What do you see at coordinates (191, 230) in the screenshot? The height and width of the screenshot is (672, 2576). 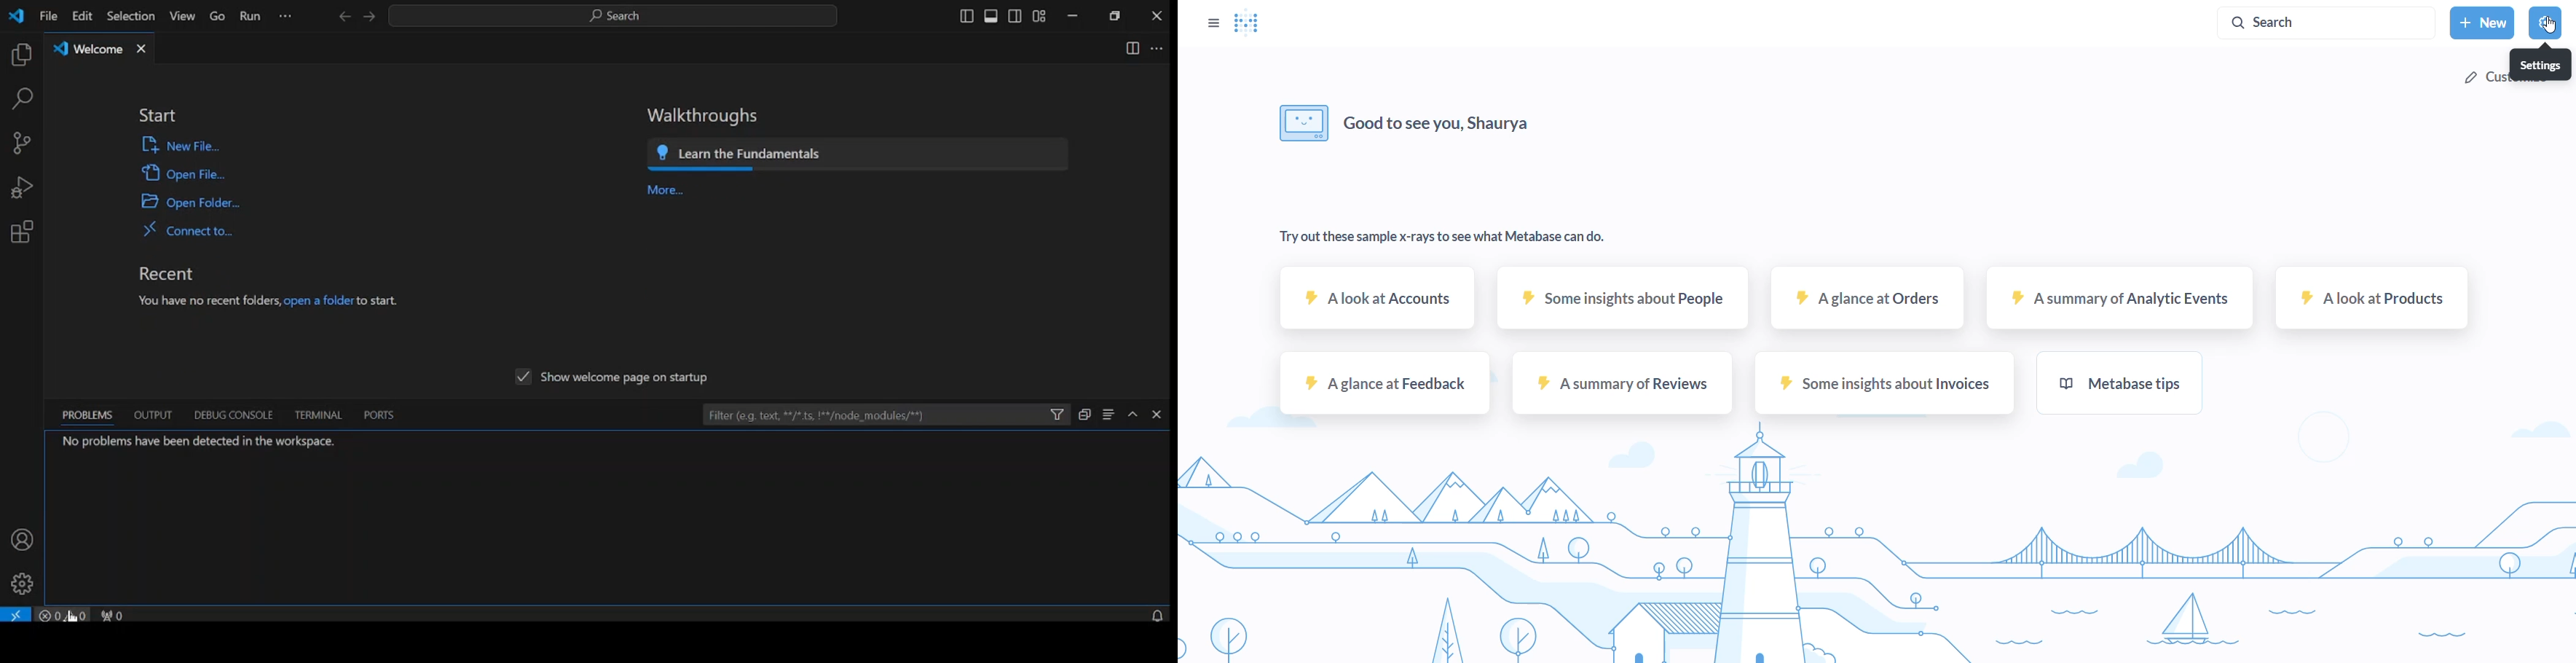 I see `connect to` at bounding box center [191, 230].